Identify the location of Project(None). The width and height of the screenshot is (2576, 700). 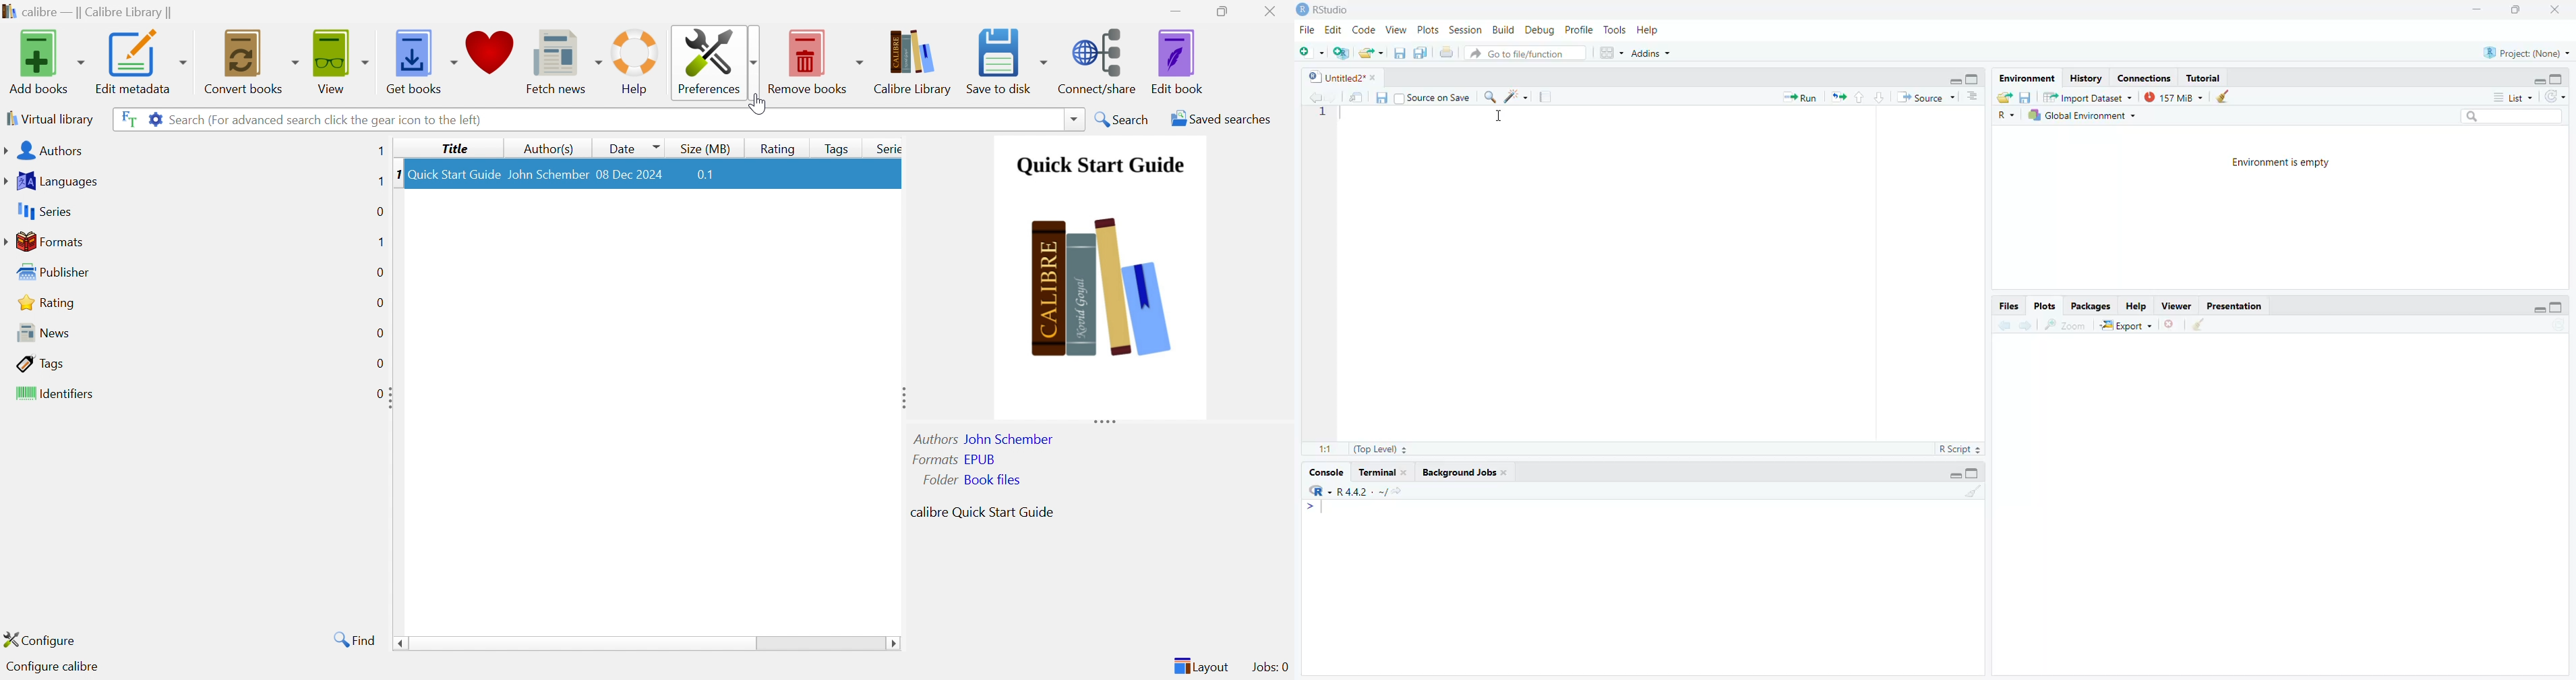
(2531, 53).